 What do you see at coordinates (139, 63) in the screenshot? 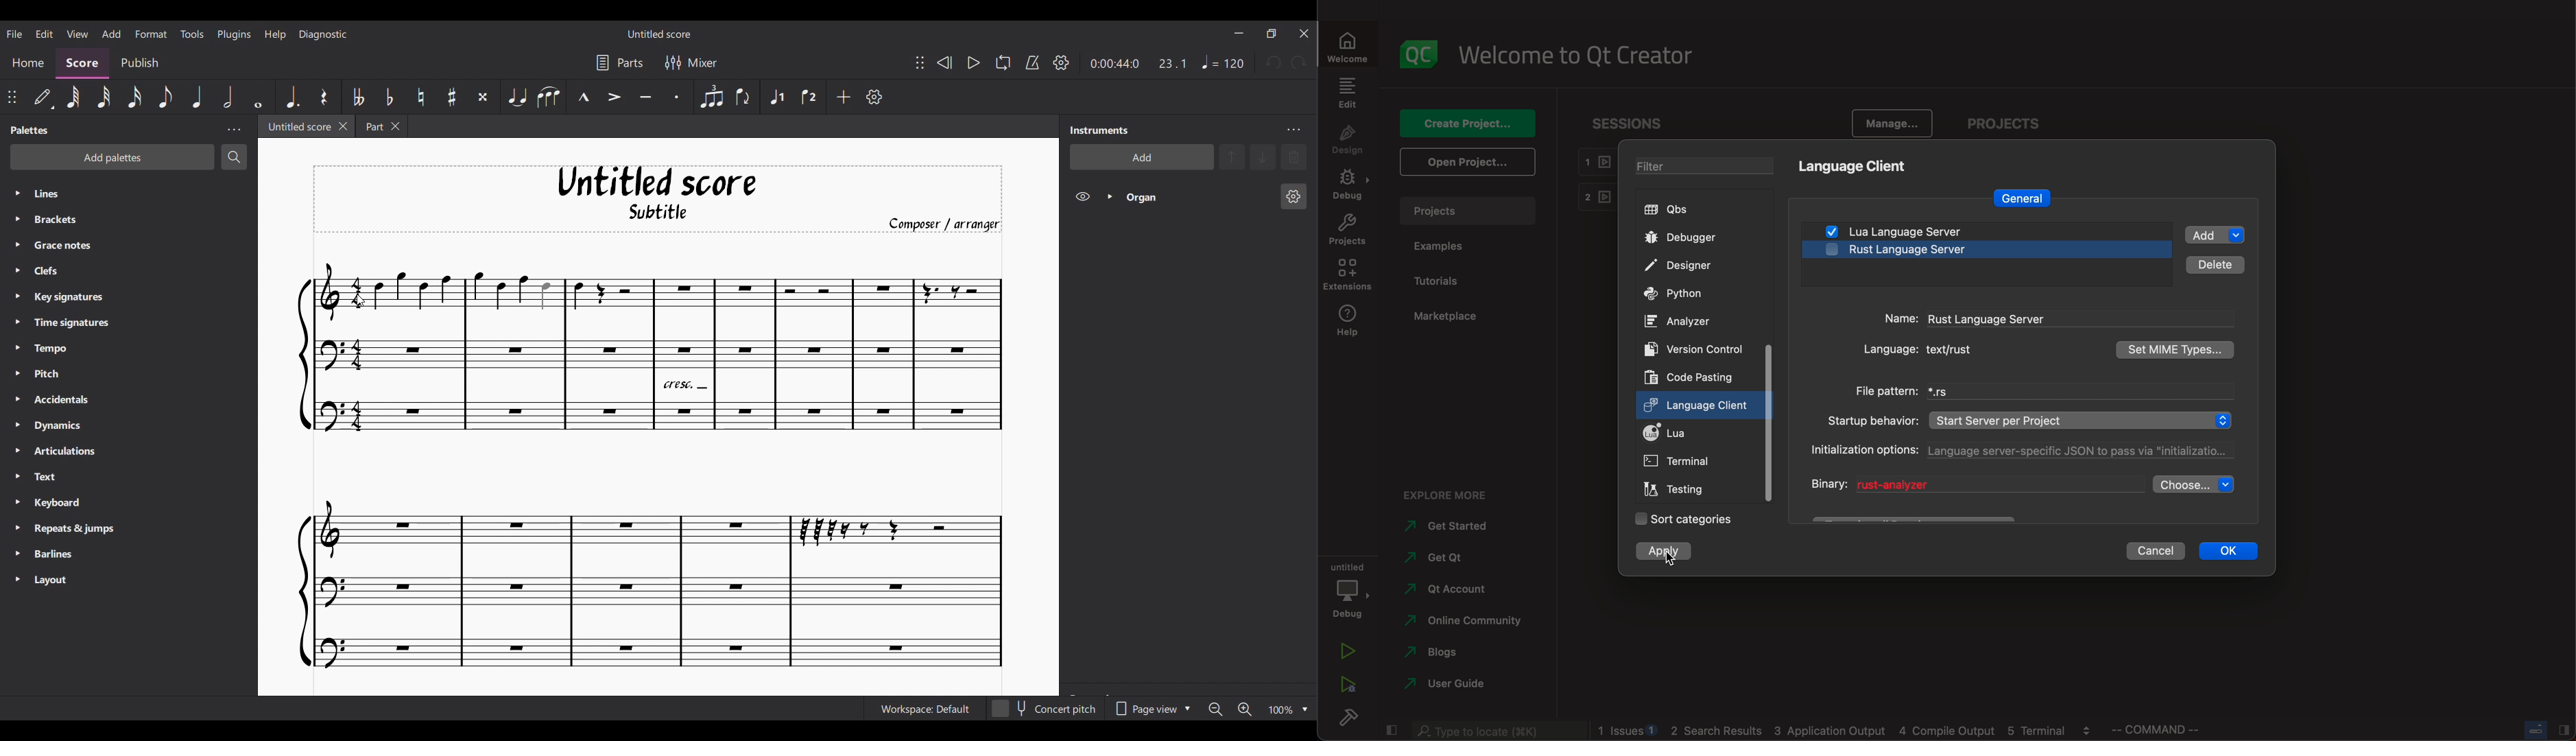
I see `Publish section` at bounding box center [139, 63].